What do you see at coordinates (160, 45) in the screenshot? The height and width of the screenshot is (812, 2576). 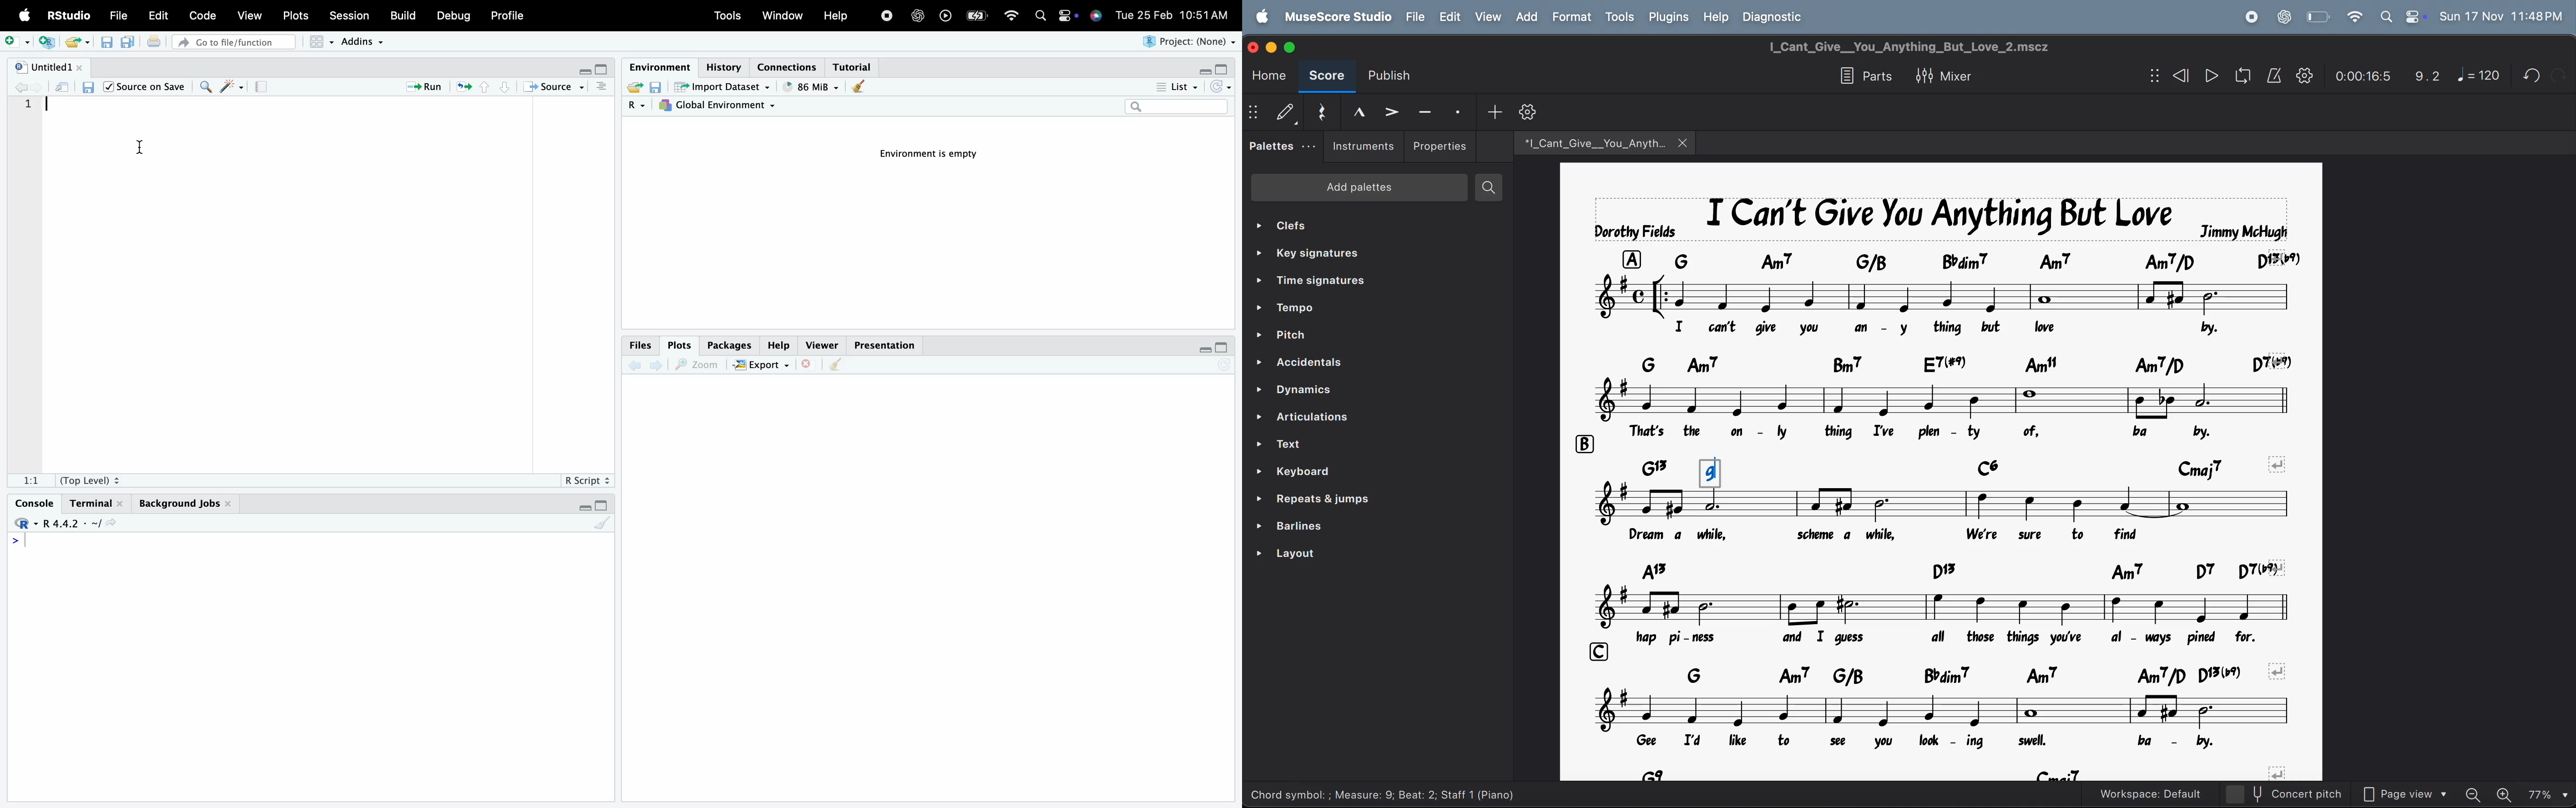 I see `print` at bounding box center [160, 45].